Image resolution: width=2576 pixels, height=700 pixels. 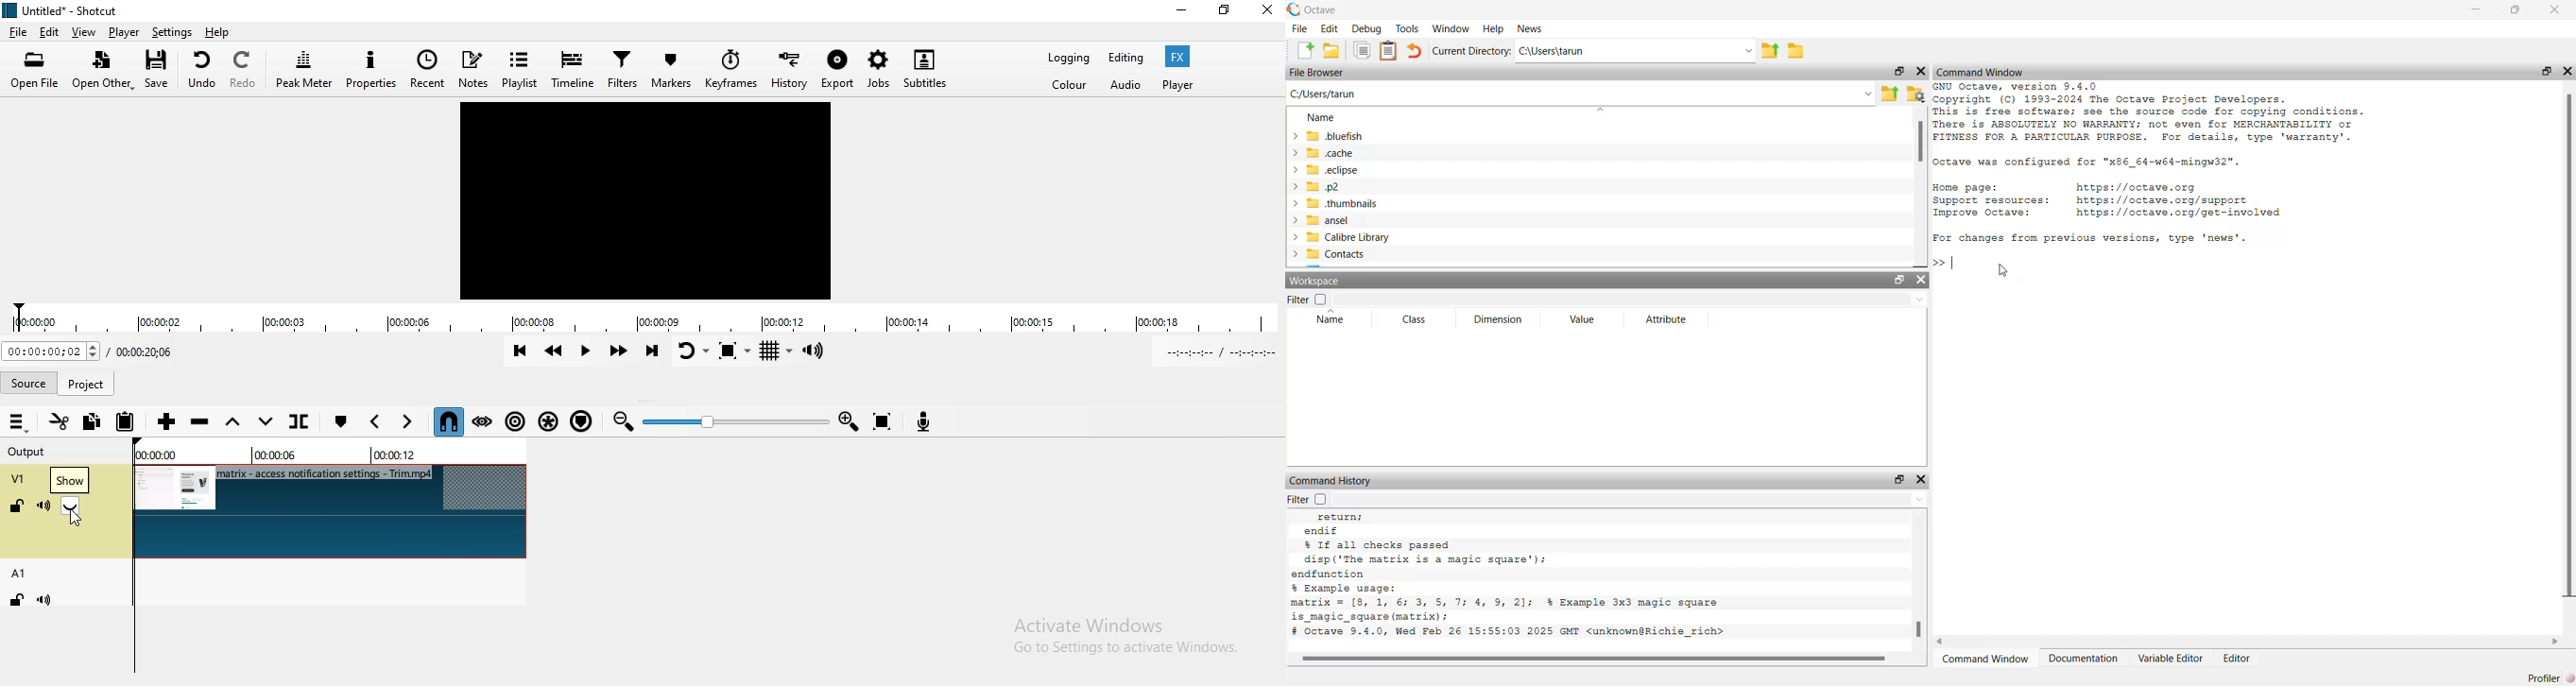 I want to click on Notes, so click(x=473, y=68).